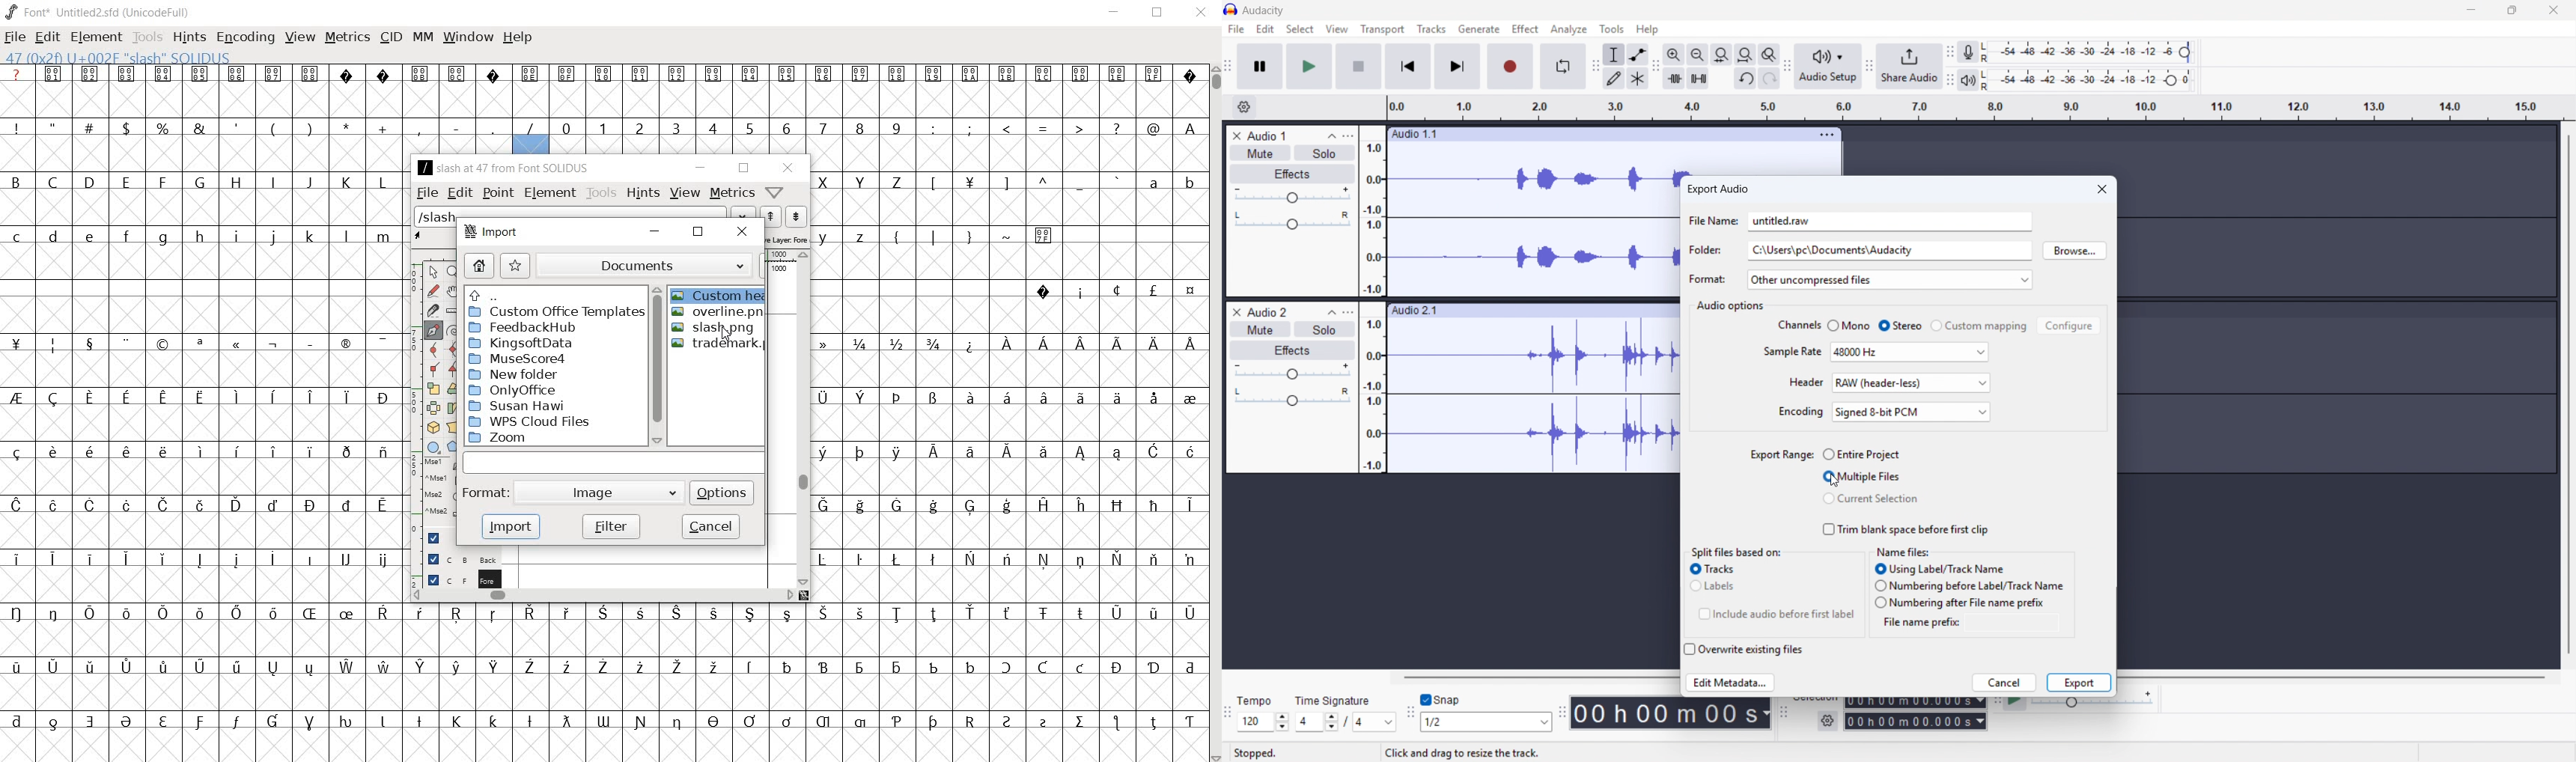 This screenshot has width=2576, height=784. I want to click on small letters c-z, so click(204, 235).